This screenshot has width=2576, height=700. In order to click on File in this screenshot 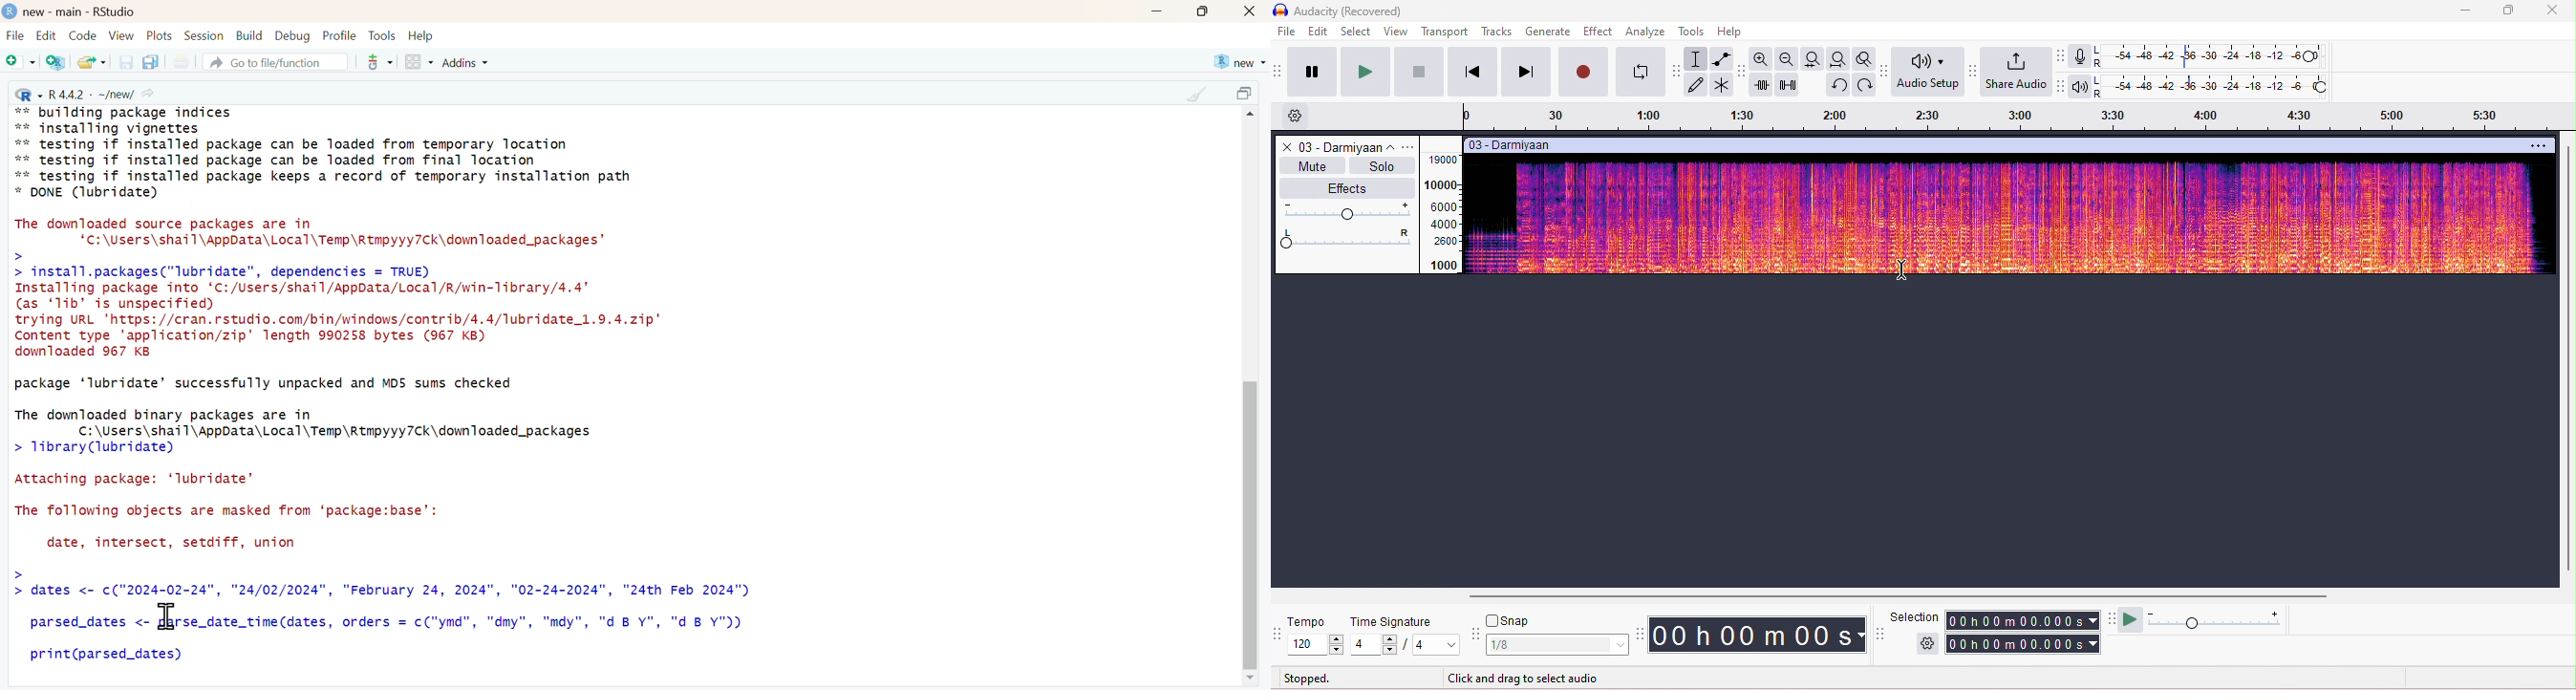, I will do `click(15, 37)`.